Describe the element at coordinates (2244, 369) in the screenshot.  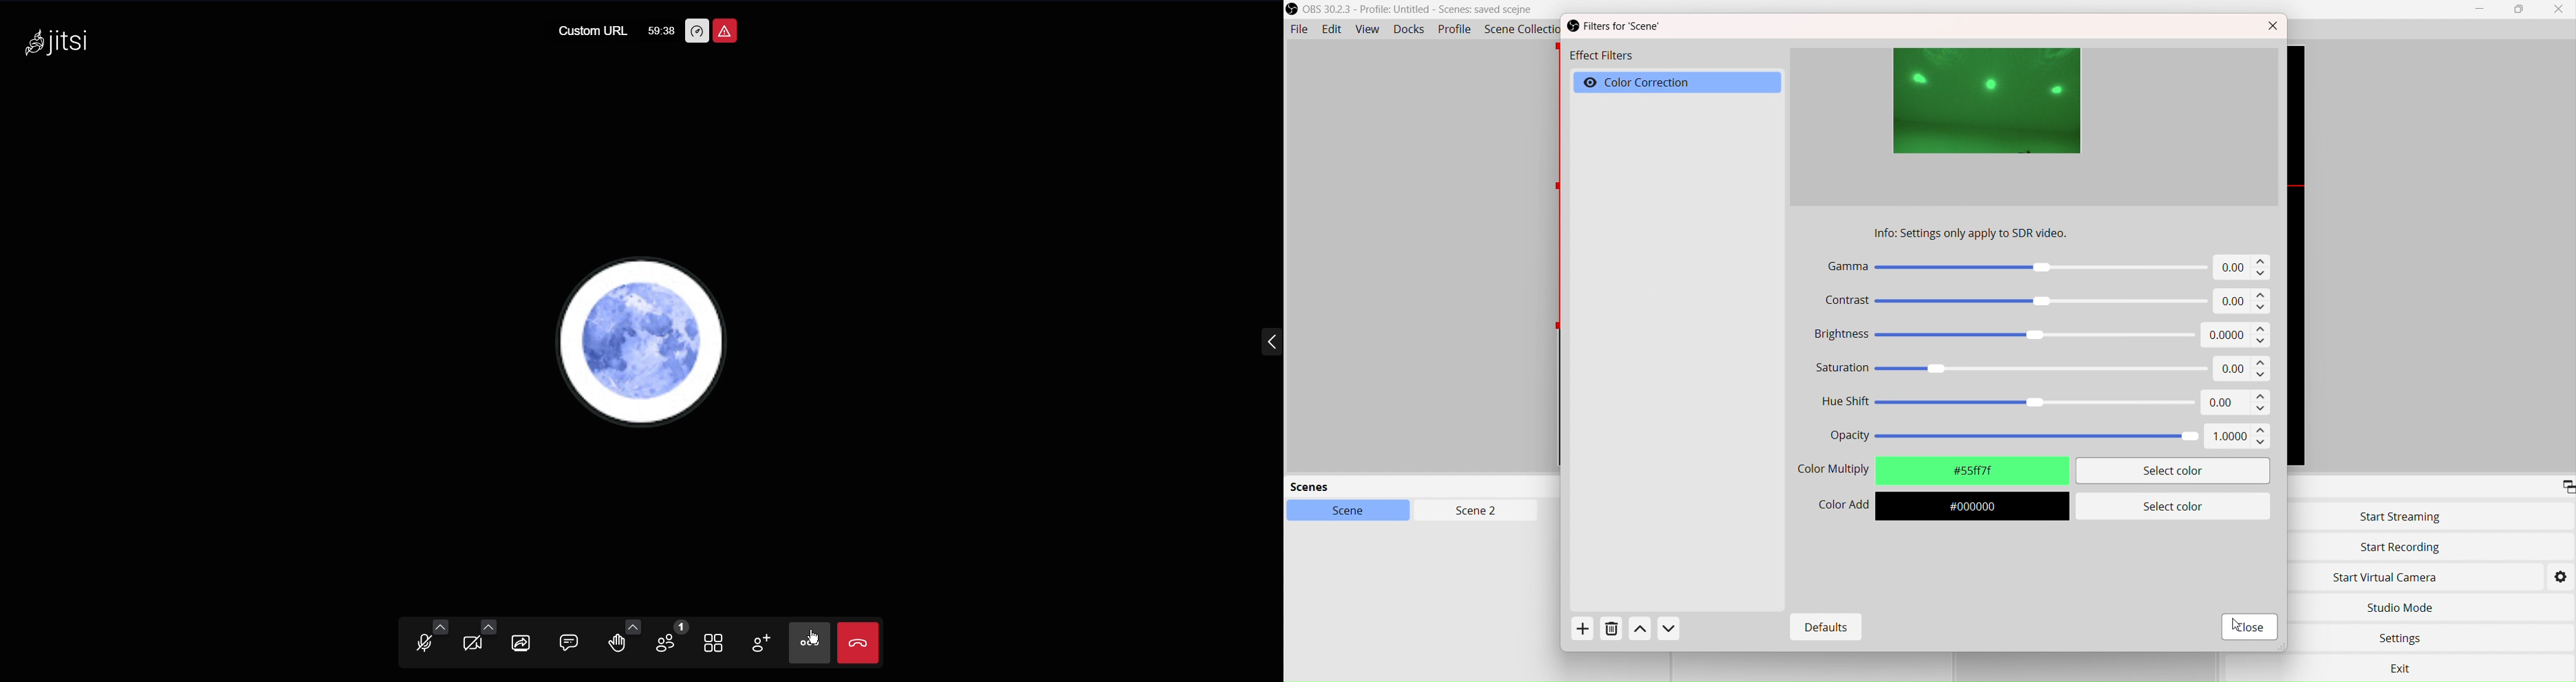
I see `0.00` at that location.